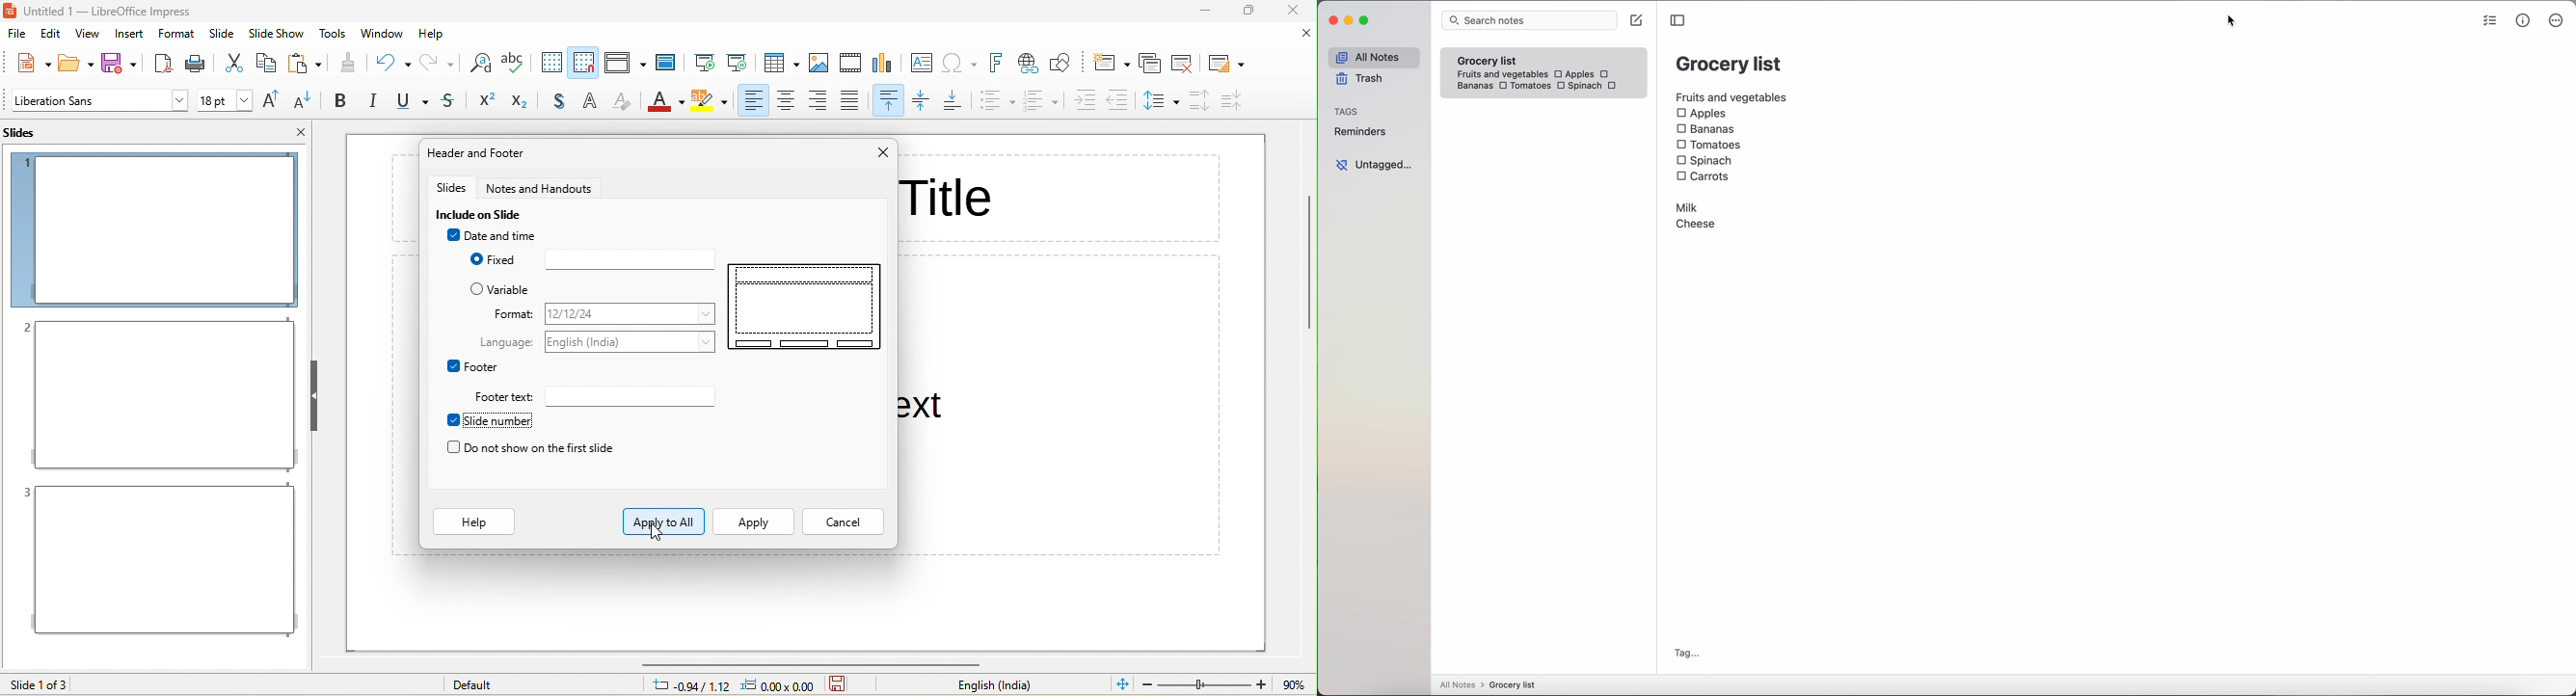 Image resolution: width=2576 pixels, height=700 pixels. I want to click on trash, so click(1359, 80).